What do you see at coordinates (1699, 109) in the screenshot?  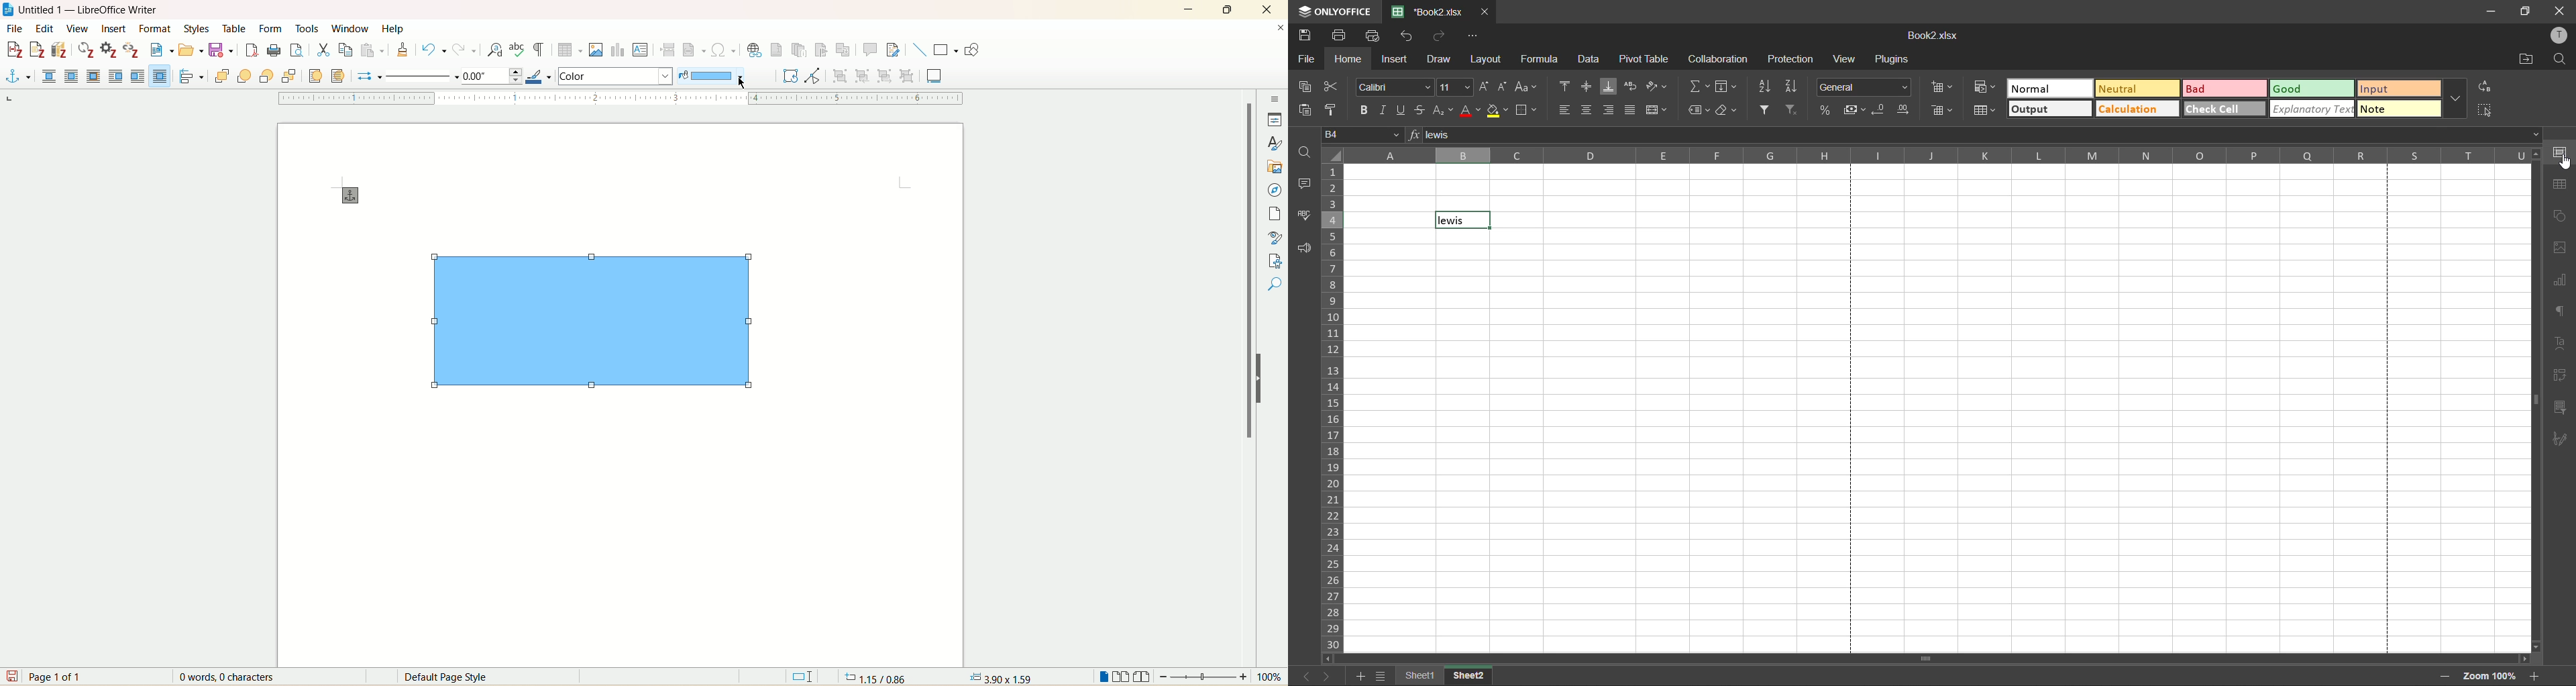 I see `named ranges` at bounding box center [1699, 109].